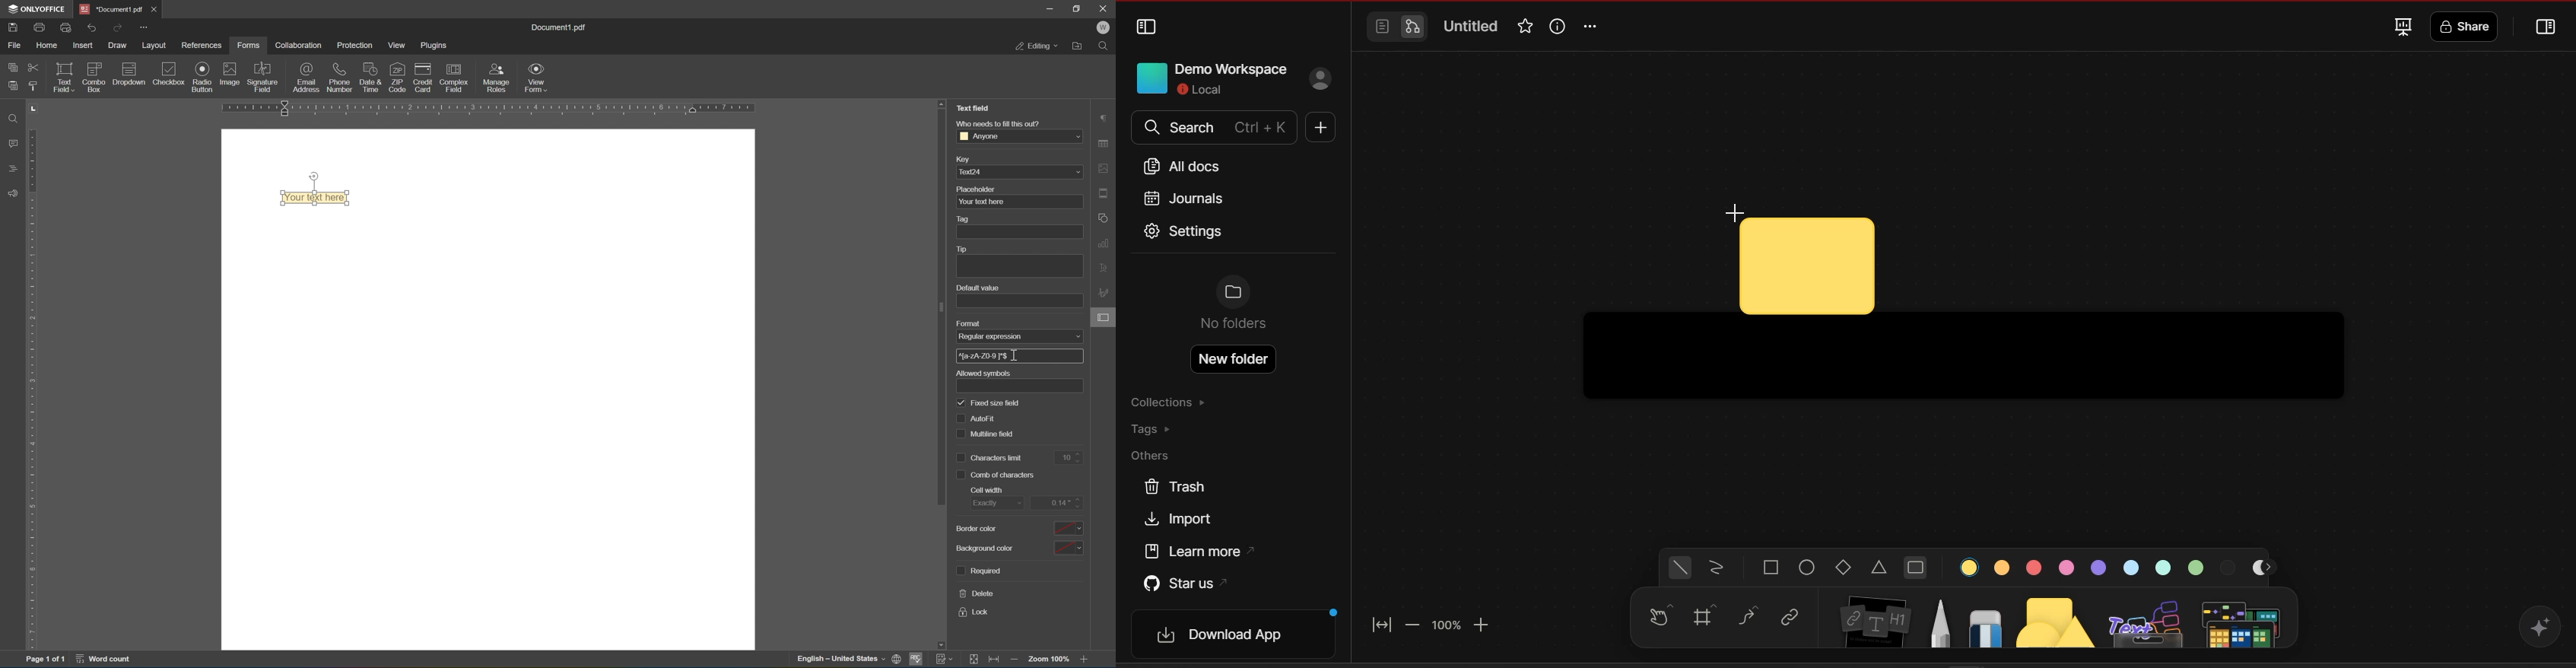  Describe the element at coordinates (1068, 549) in the screenshot. I see `select background color` at that location.